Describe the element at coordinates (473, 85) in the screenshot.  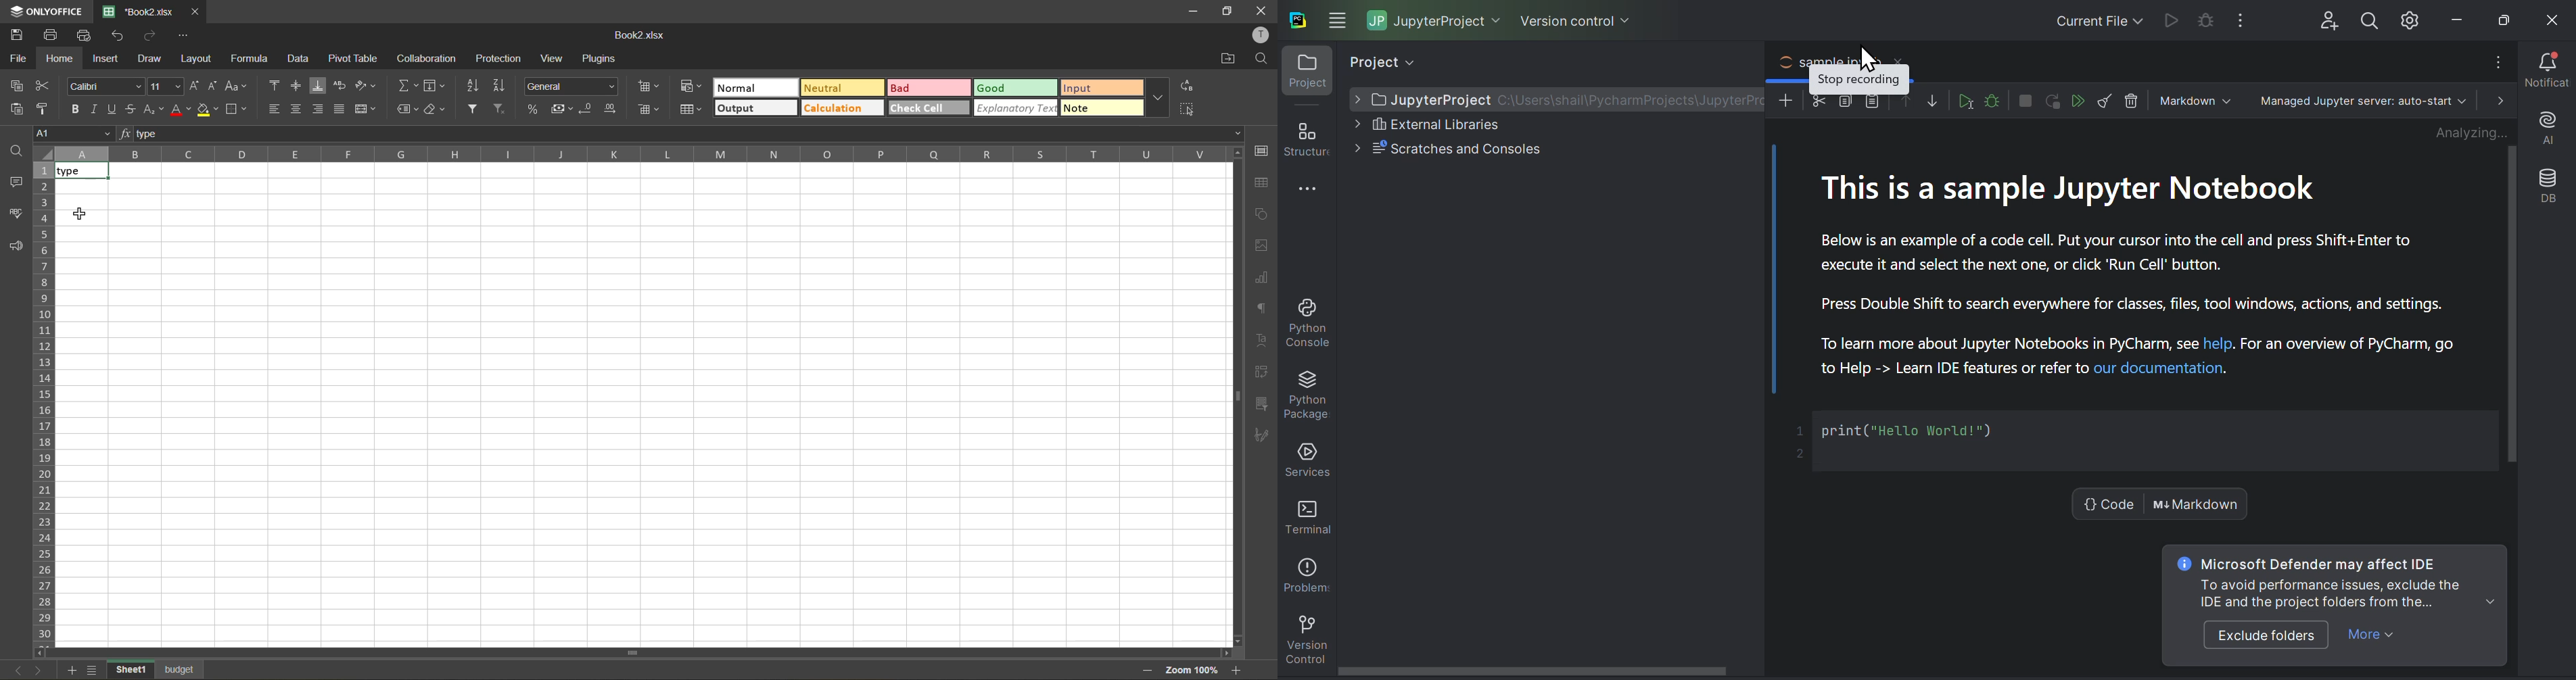
I see `sort ascending` at that location.